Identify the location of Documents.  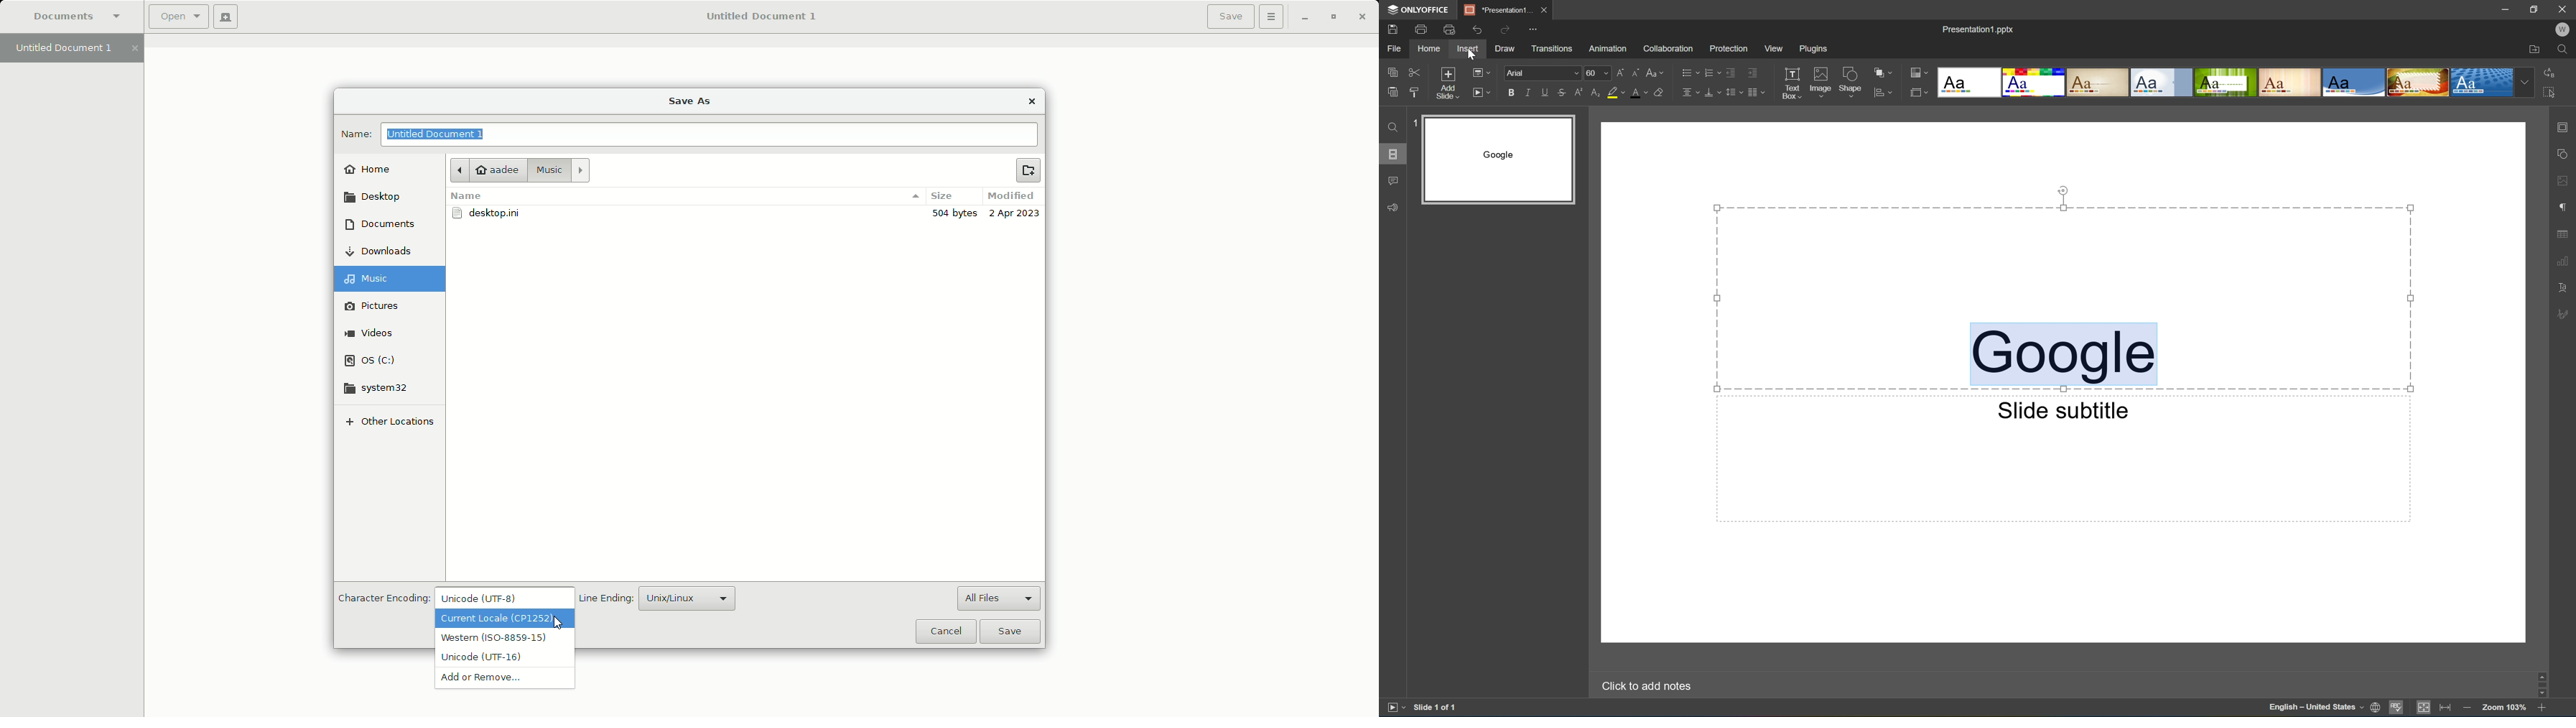
(383, 223).